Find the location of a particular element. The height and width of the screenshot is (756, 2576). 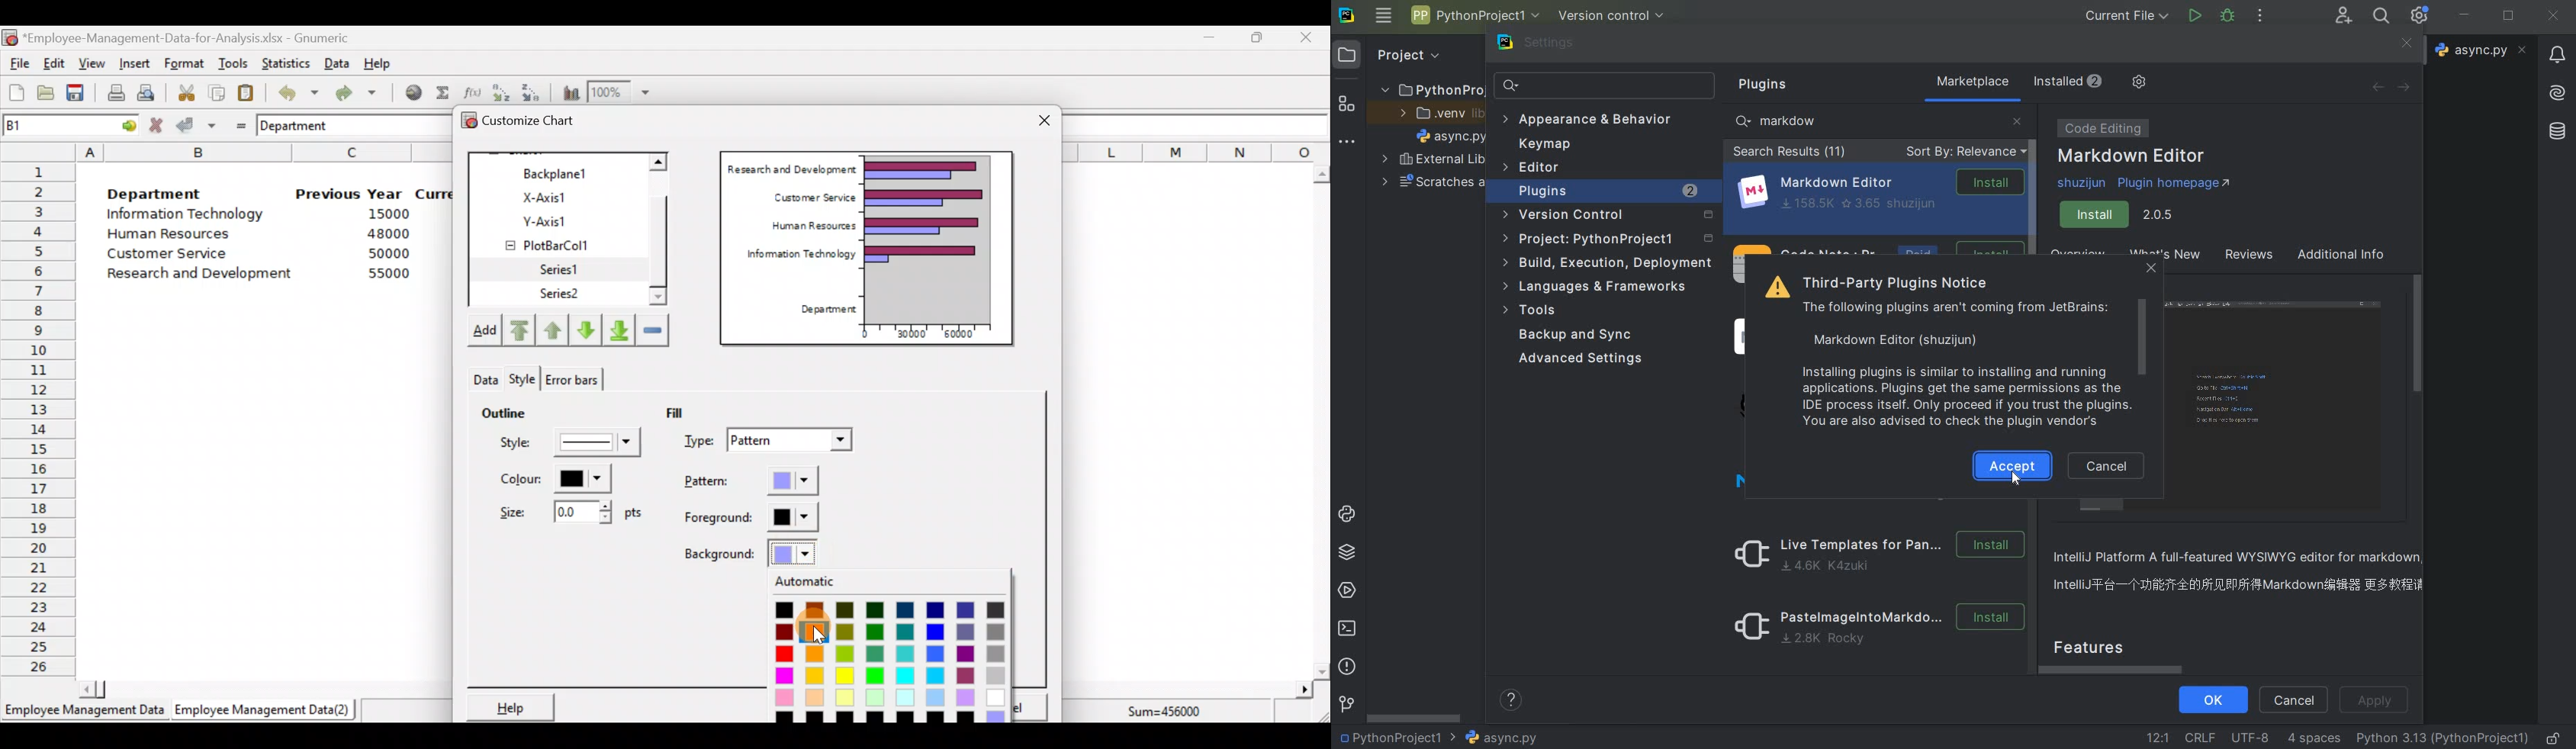

Help is located at coordinates (508, 707).